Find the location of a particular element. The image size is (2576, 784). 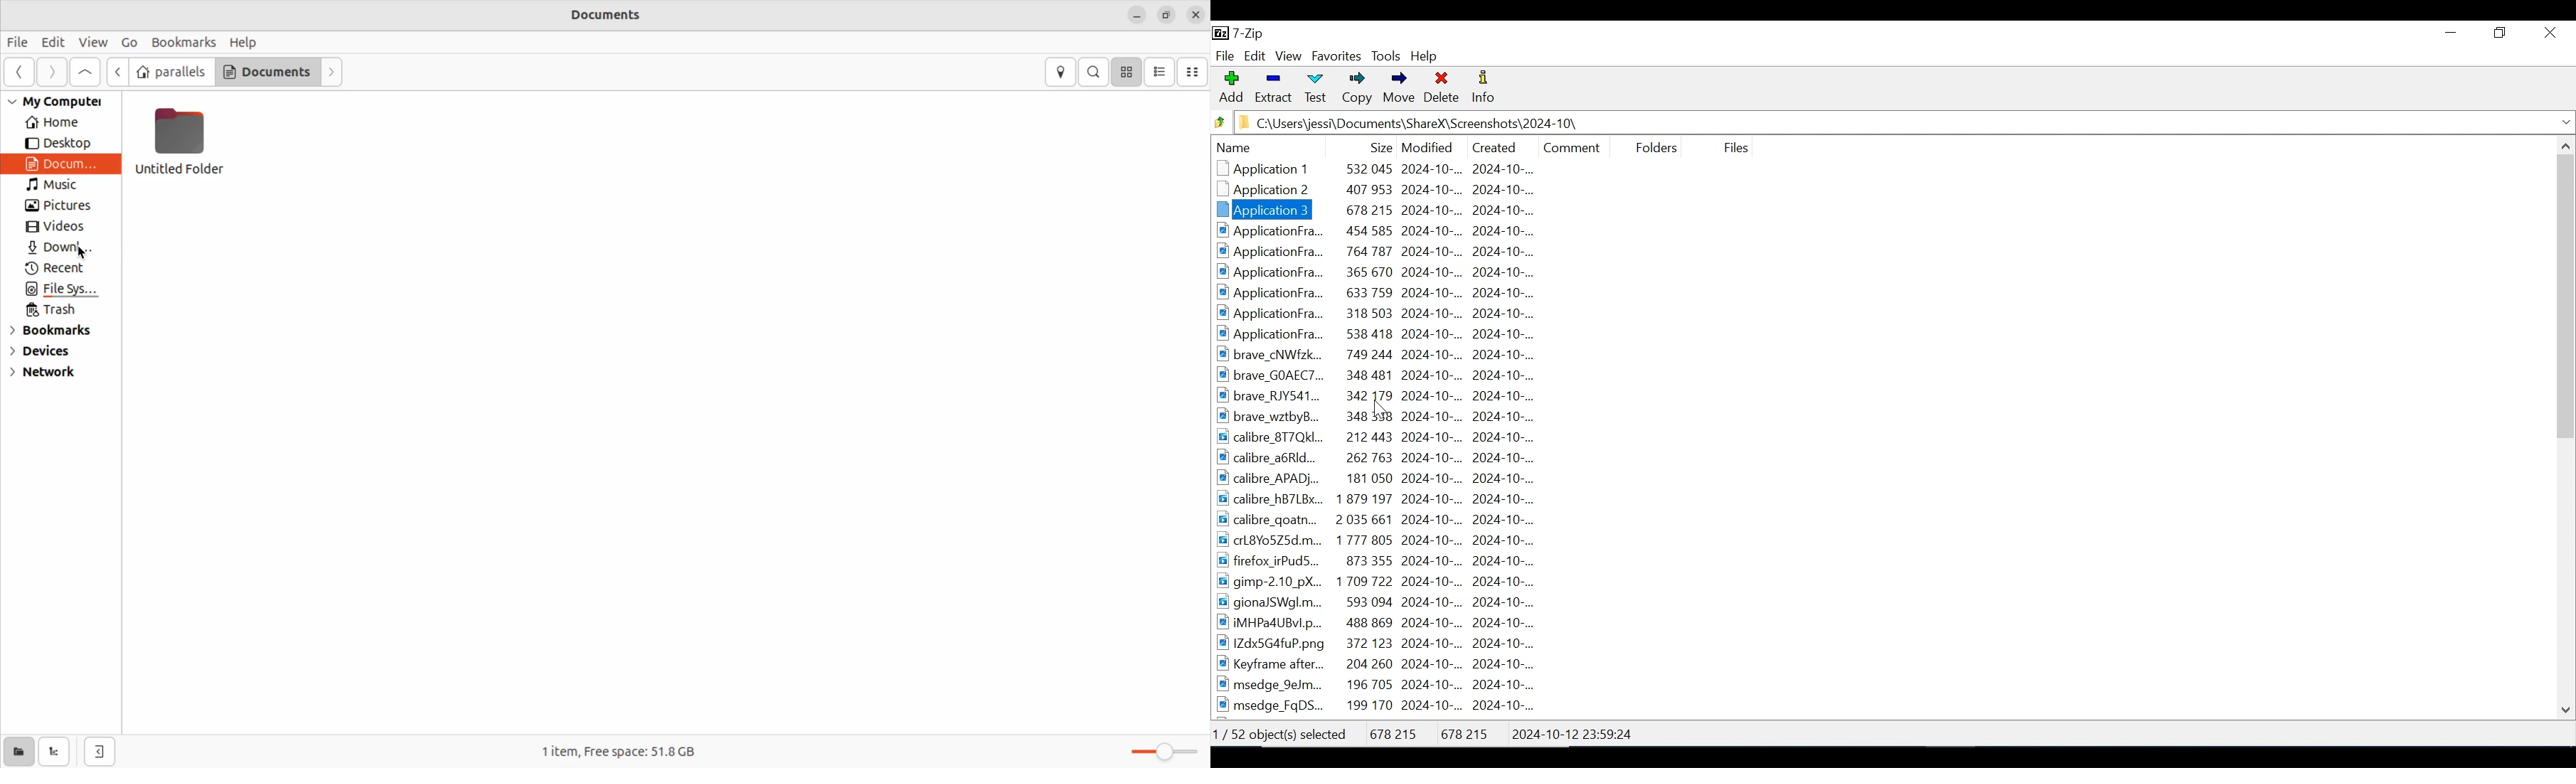

Keyframe after... 204 260 2024-10-.. 2024-10-... is located at coordinates (1385, 663).